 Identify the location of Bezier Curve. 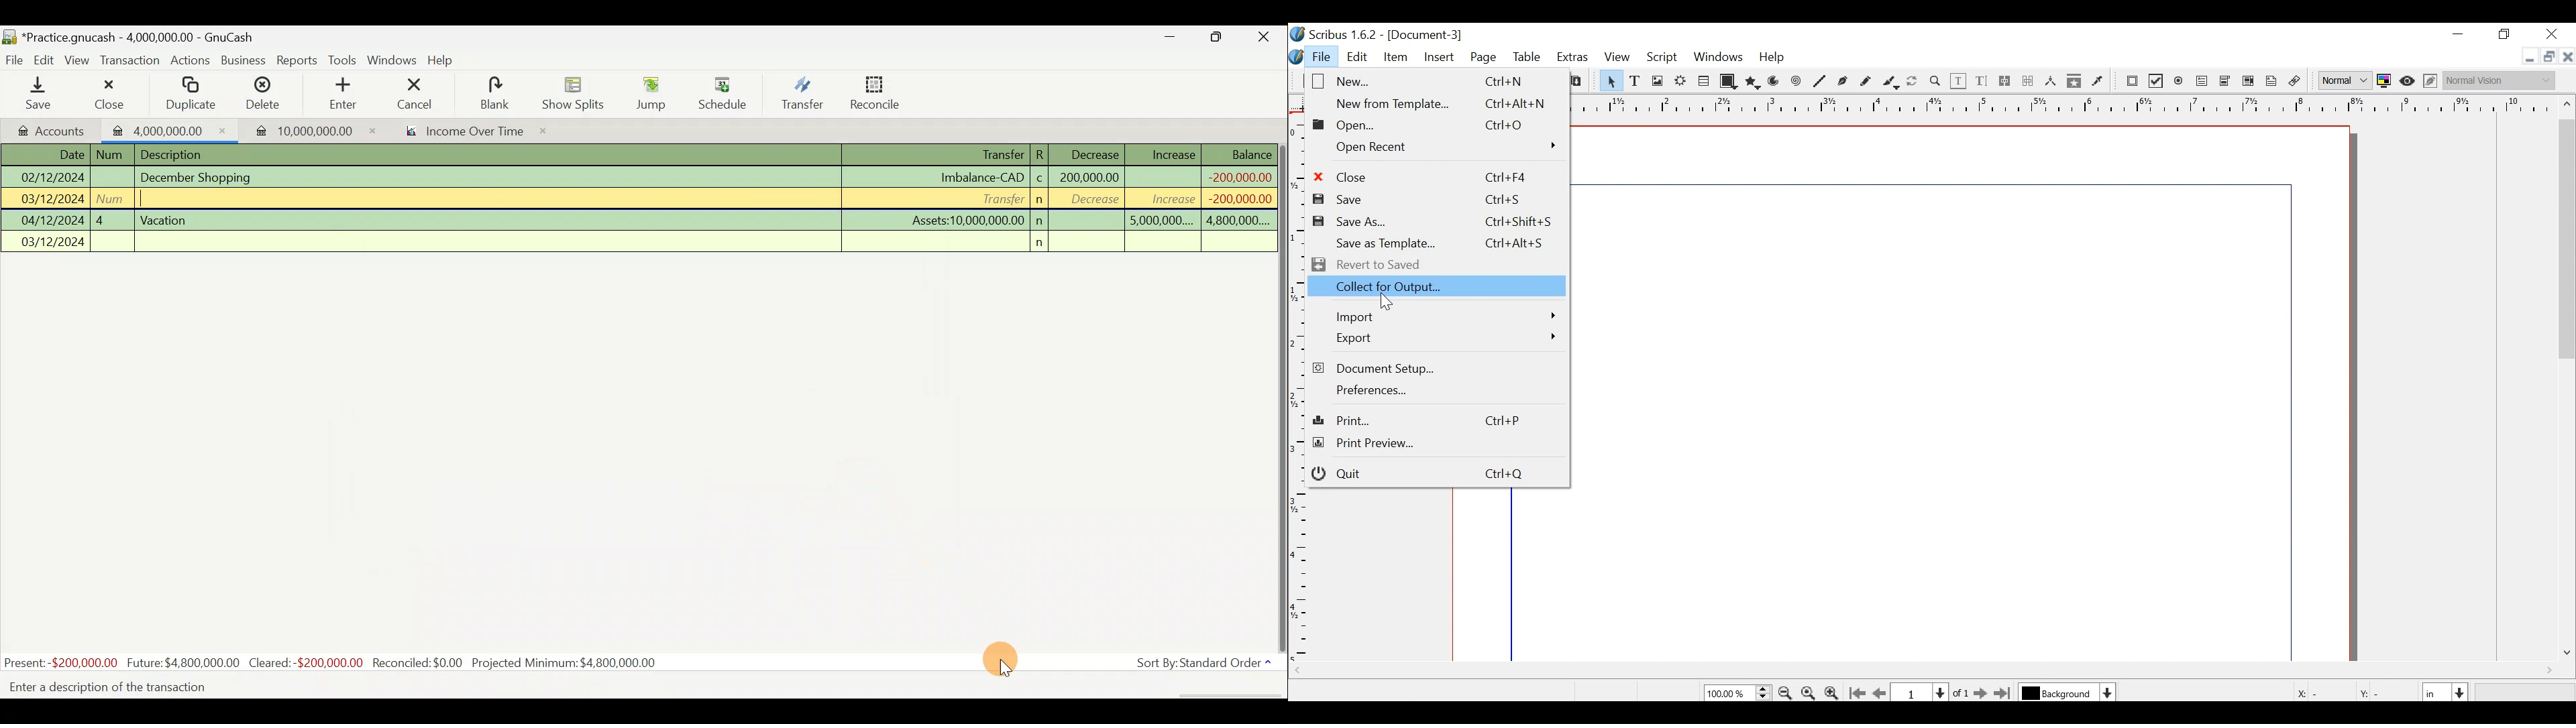
(1843, 82).